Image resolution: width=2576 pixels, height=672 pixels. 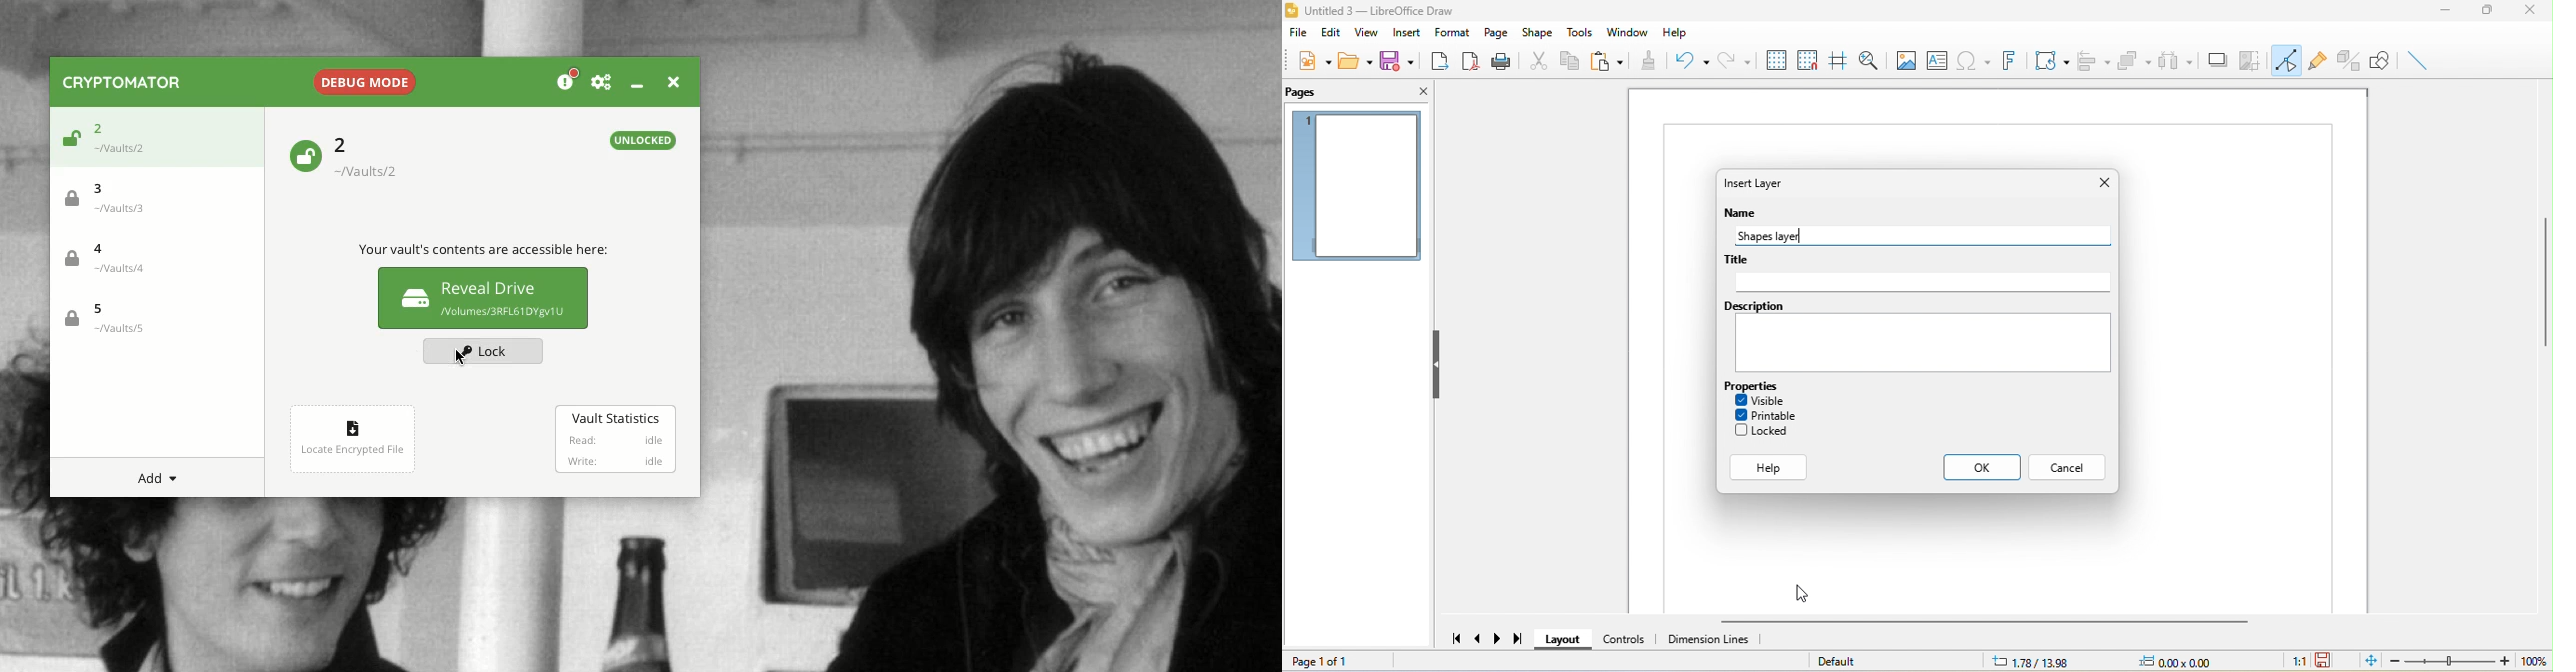 I want to click on horizontal scroll bar, so click(x=1994, y=621).